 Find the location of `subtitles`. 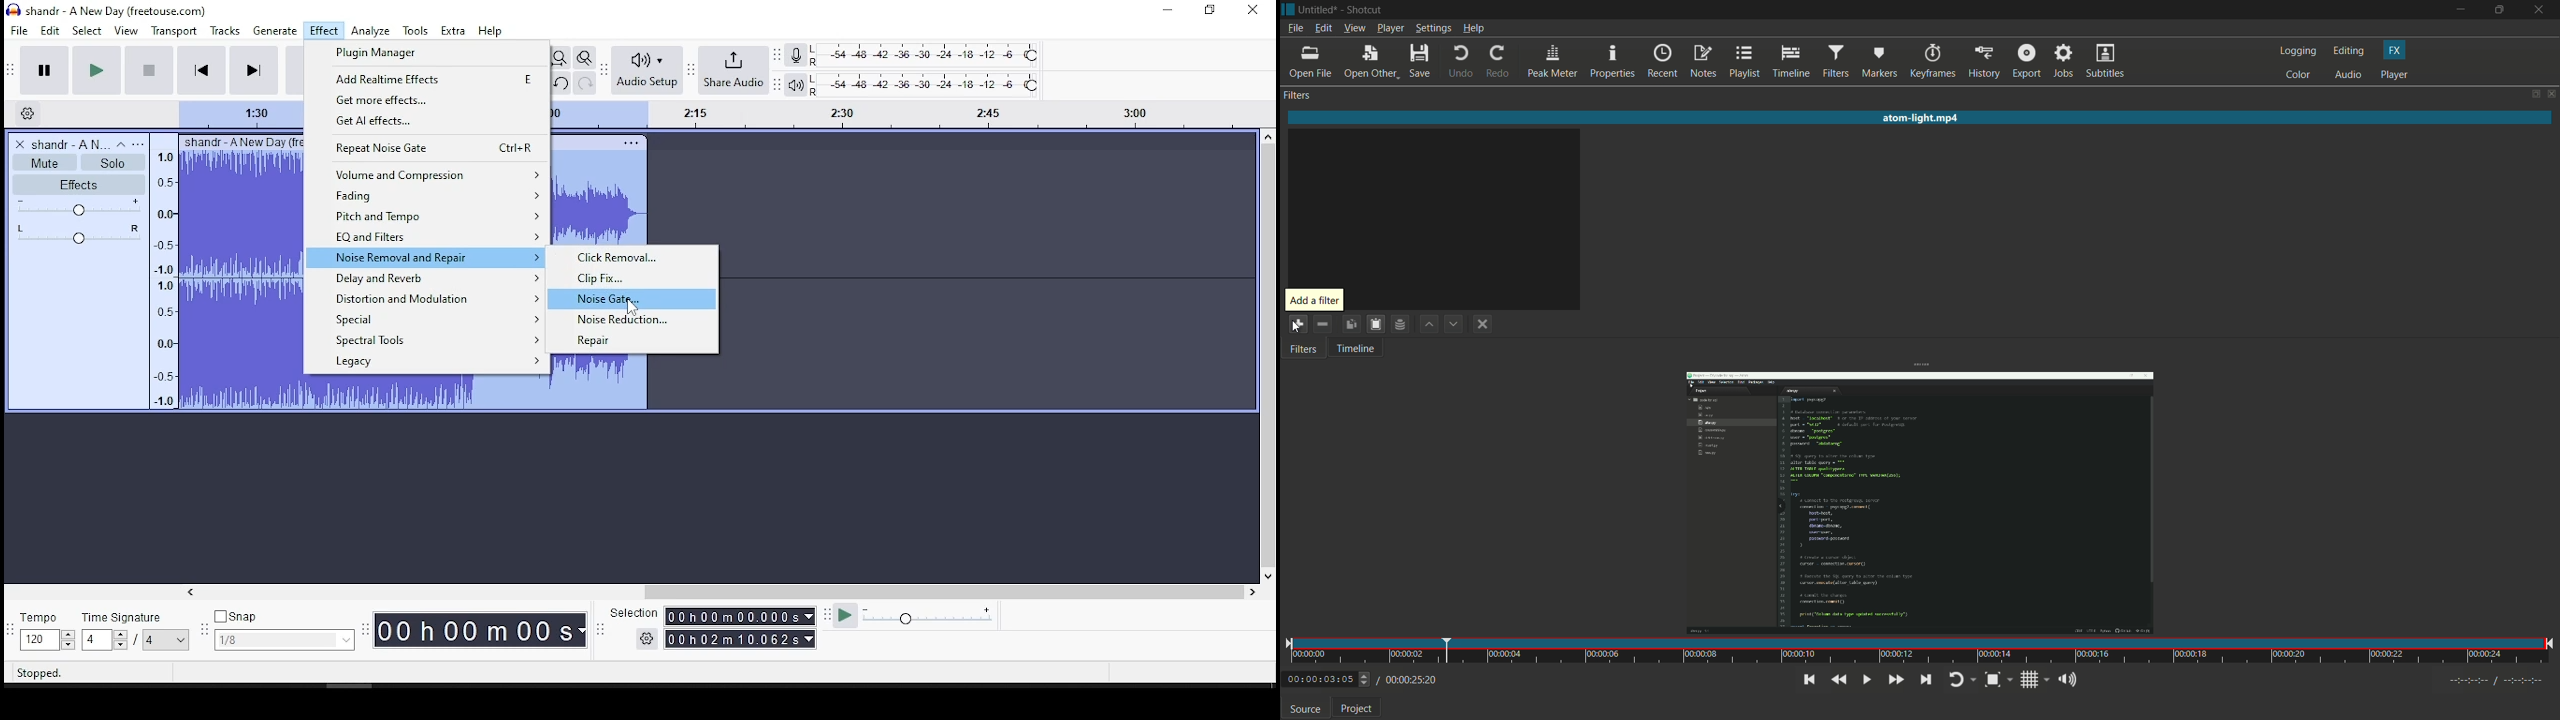

subtitles is located at coordinates (2105, 61).